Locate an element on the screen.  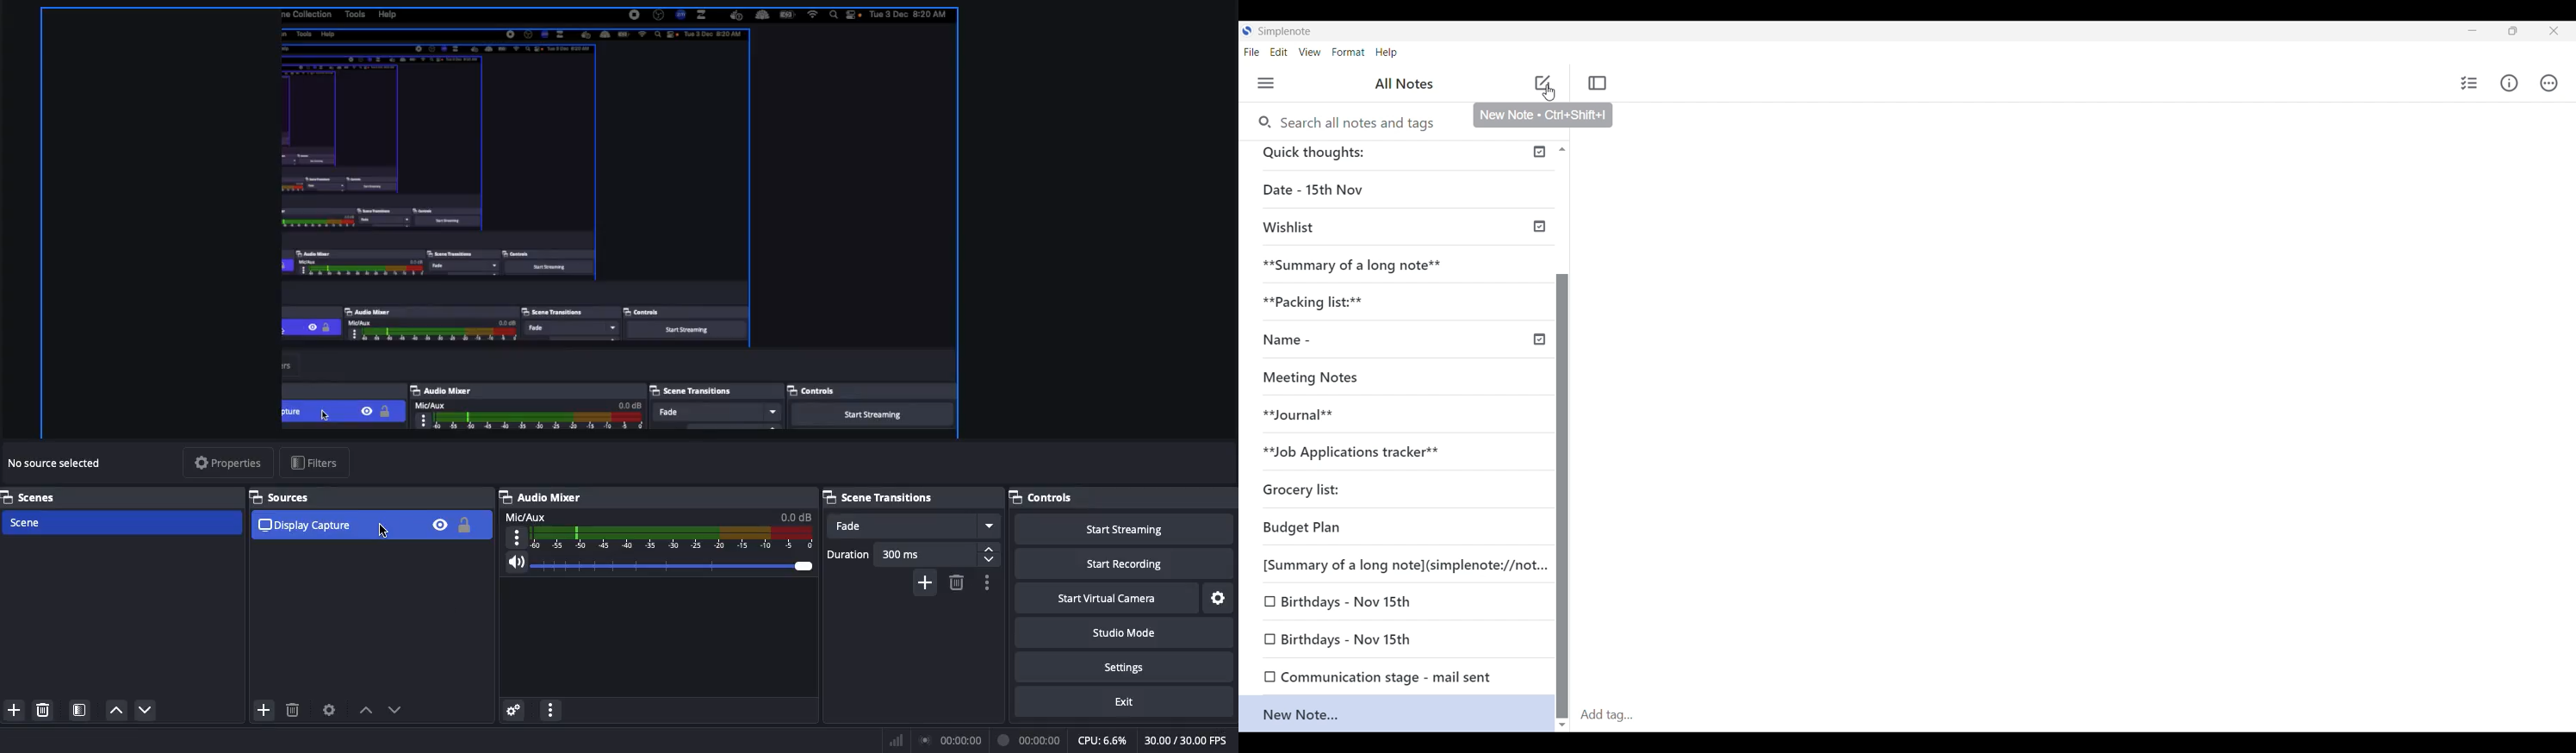
Scene is located at coordinates (121, 524).